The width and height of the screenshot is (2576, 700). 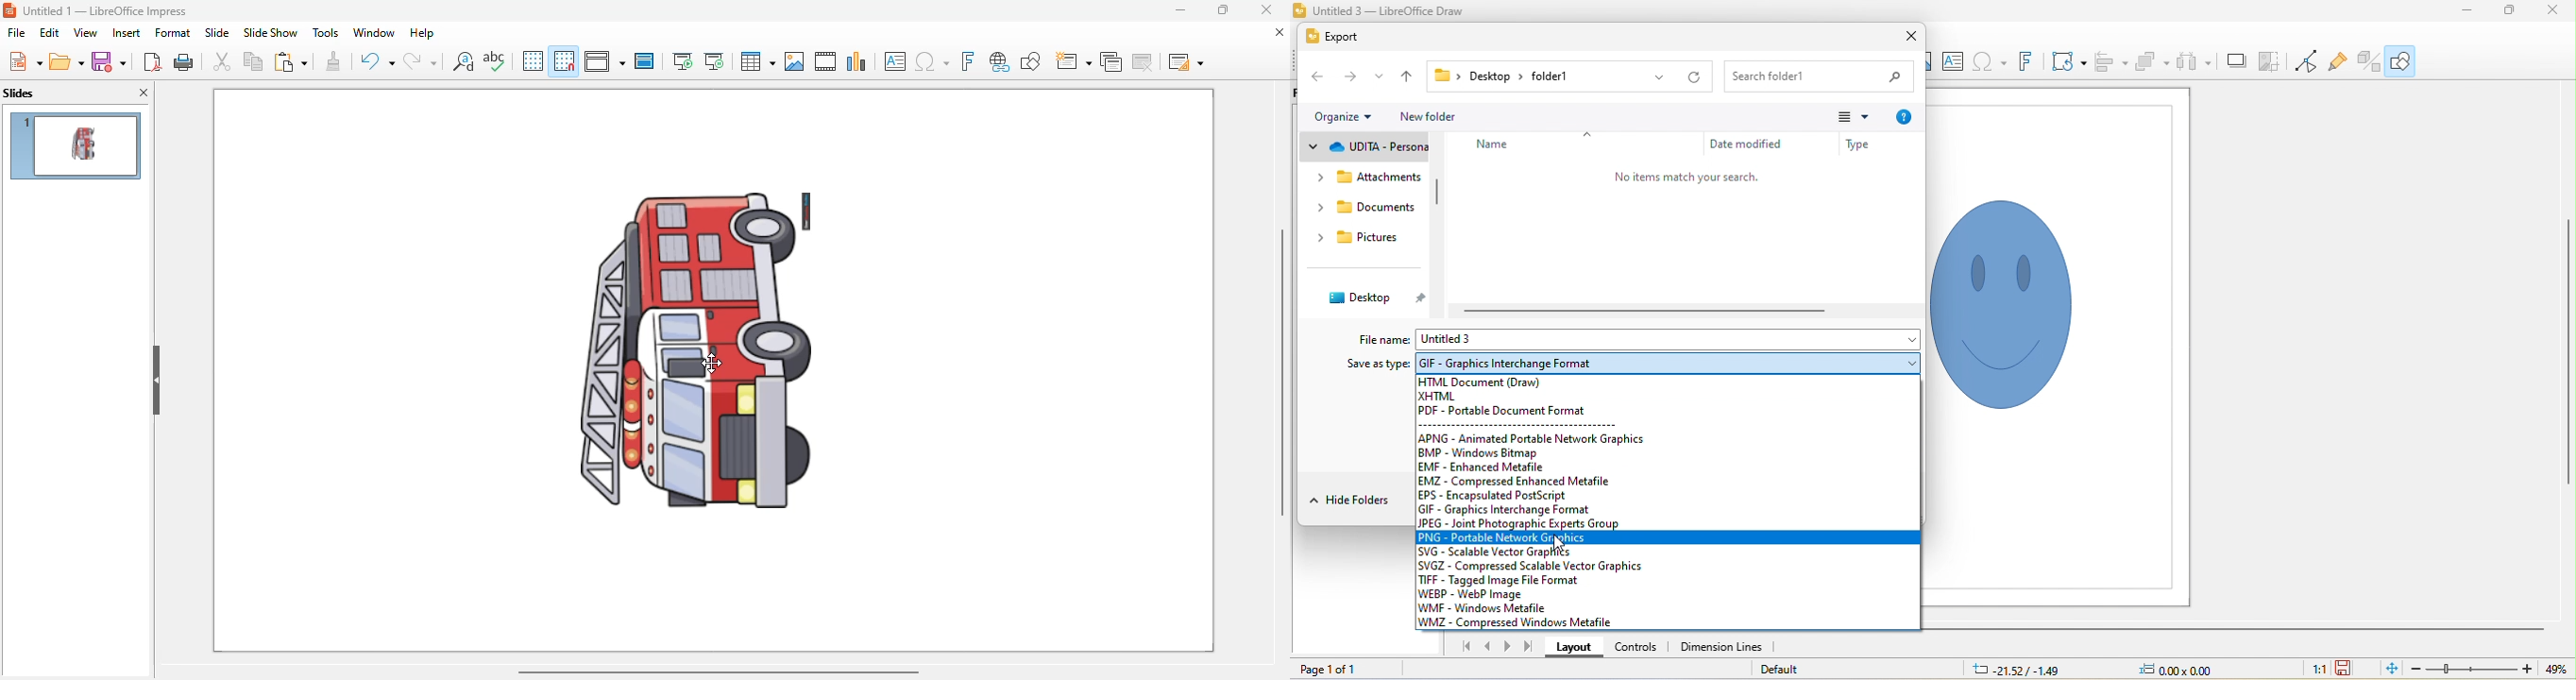 I want to click on display grid, so click(x=533, y=61).